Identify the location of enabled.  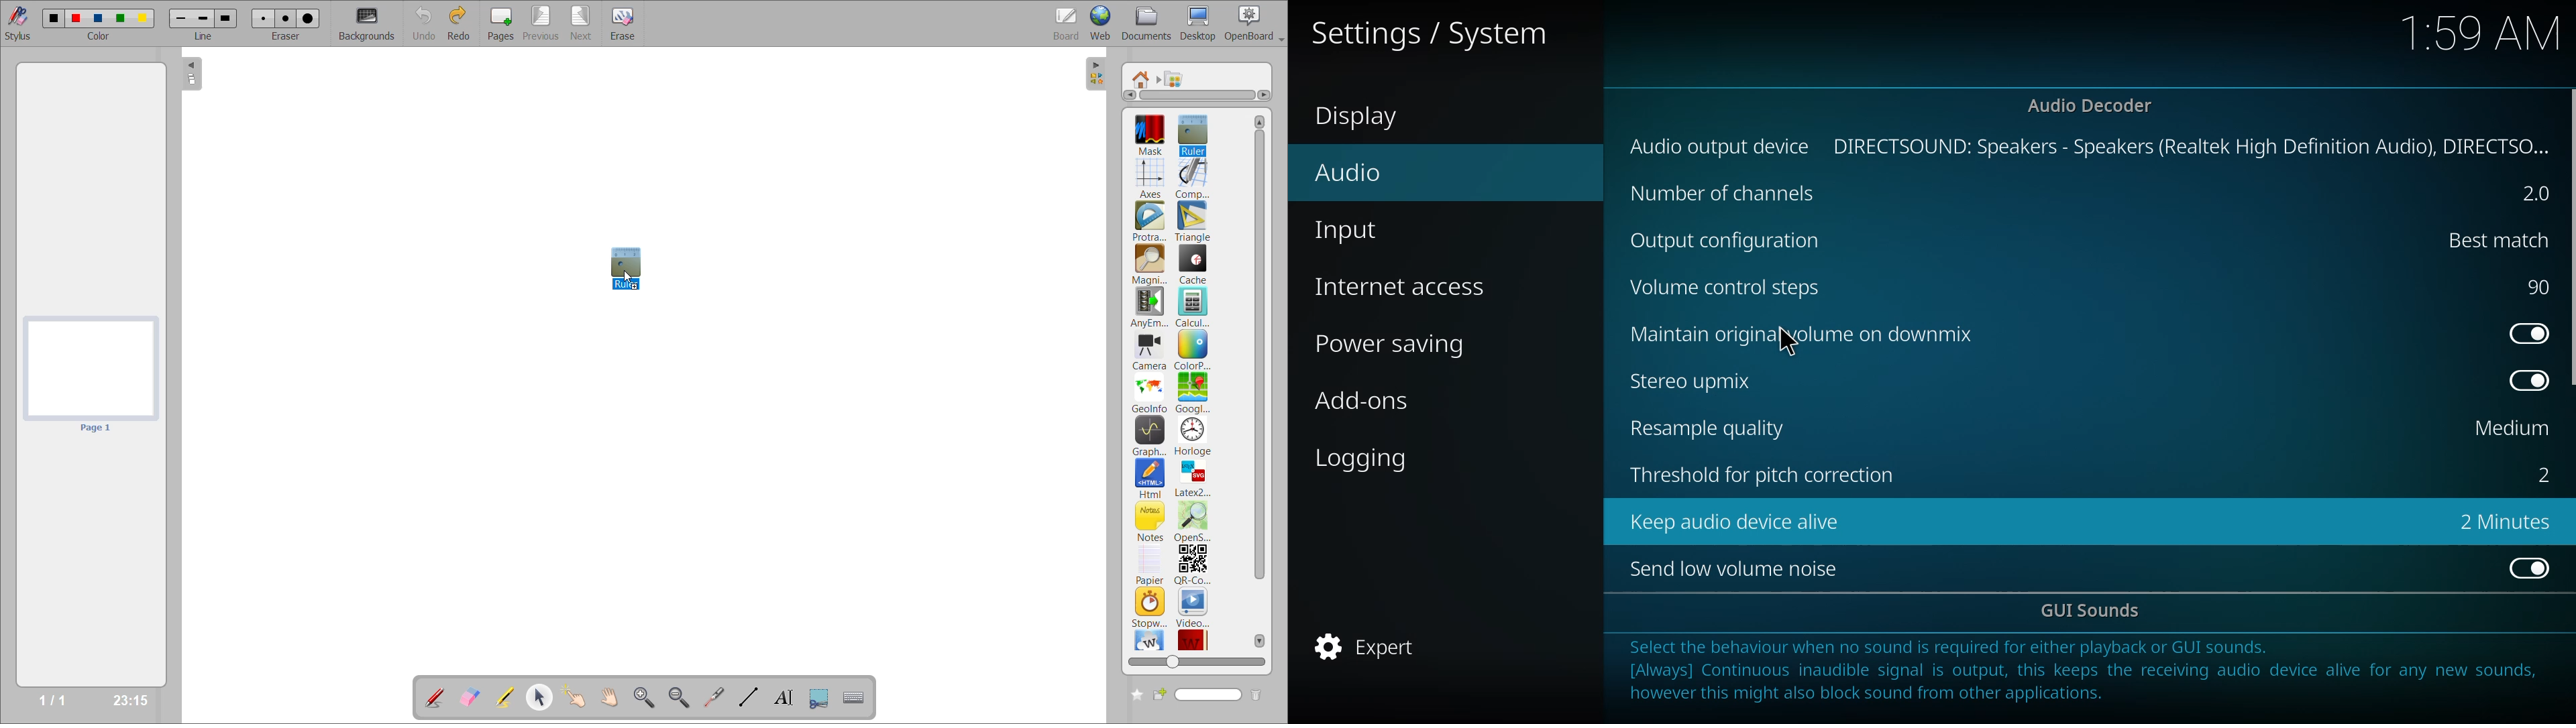
(2524, 332).